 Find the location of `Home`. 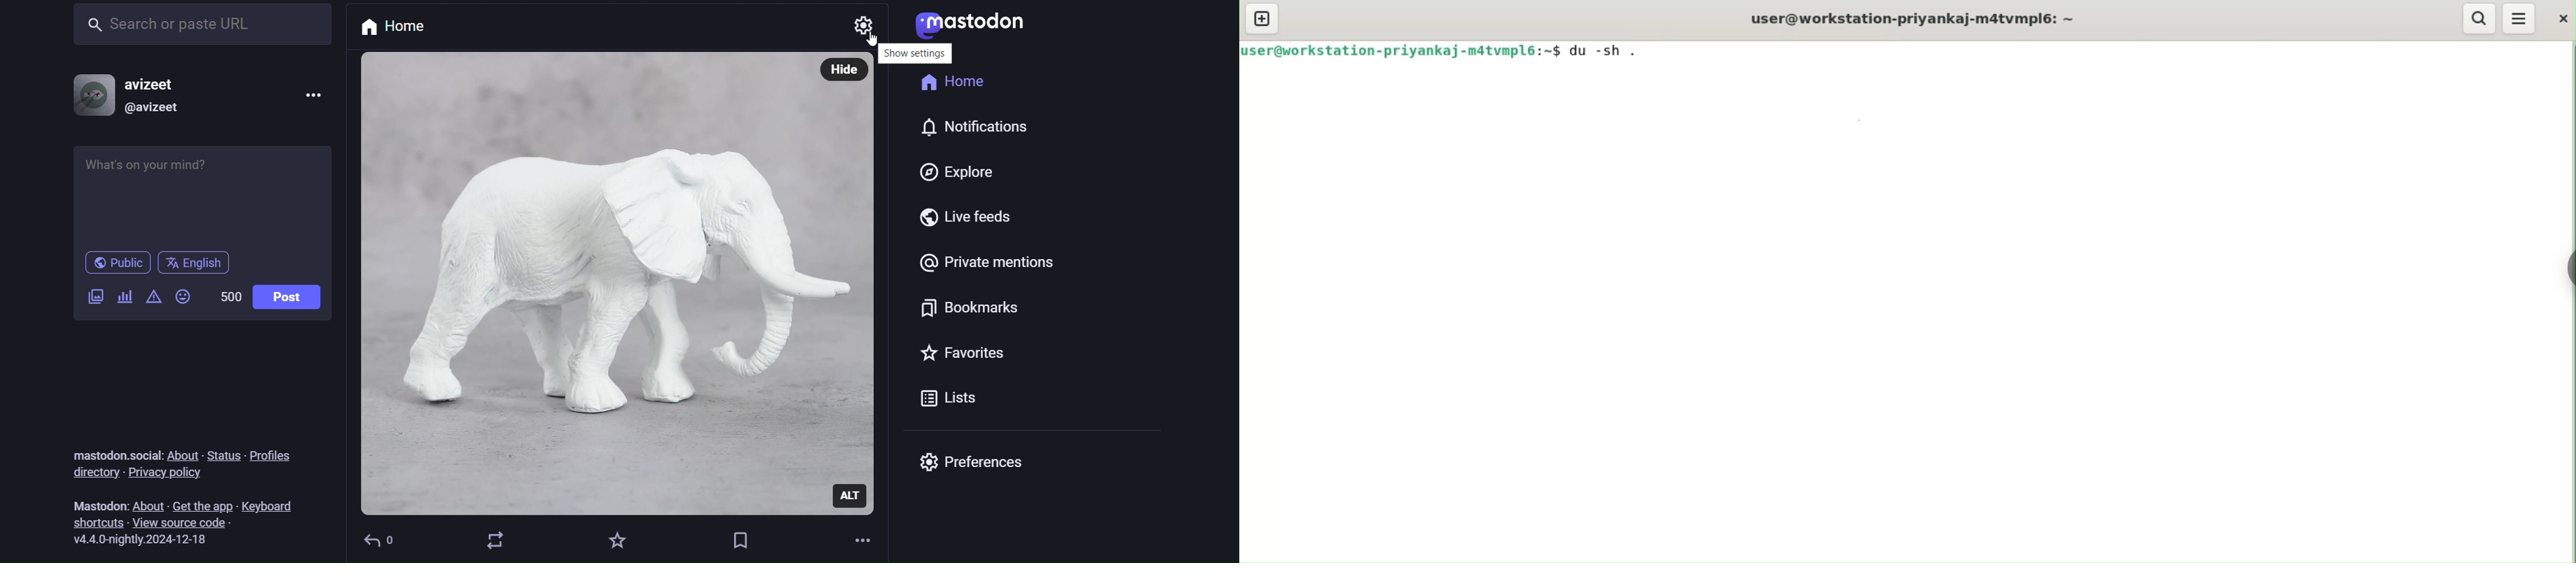

Home is located at coordinates (399, 26).